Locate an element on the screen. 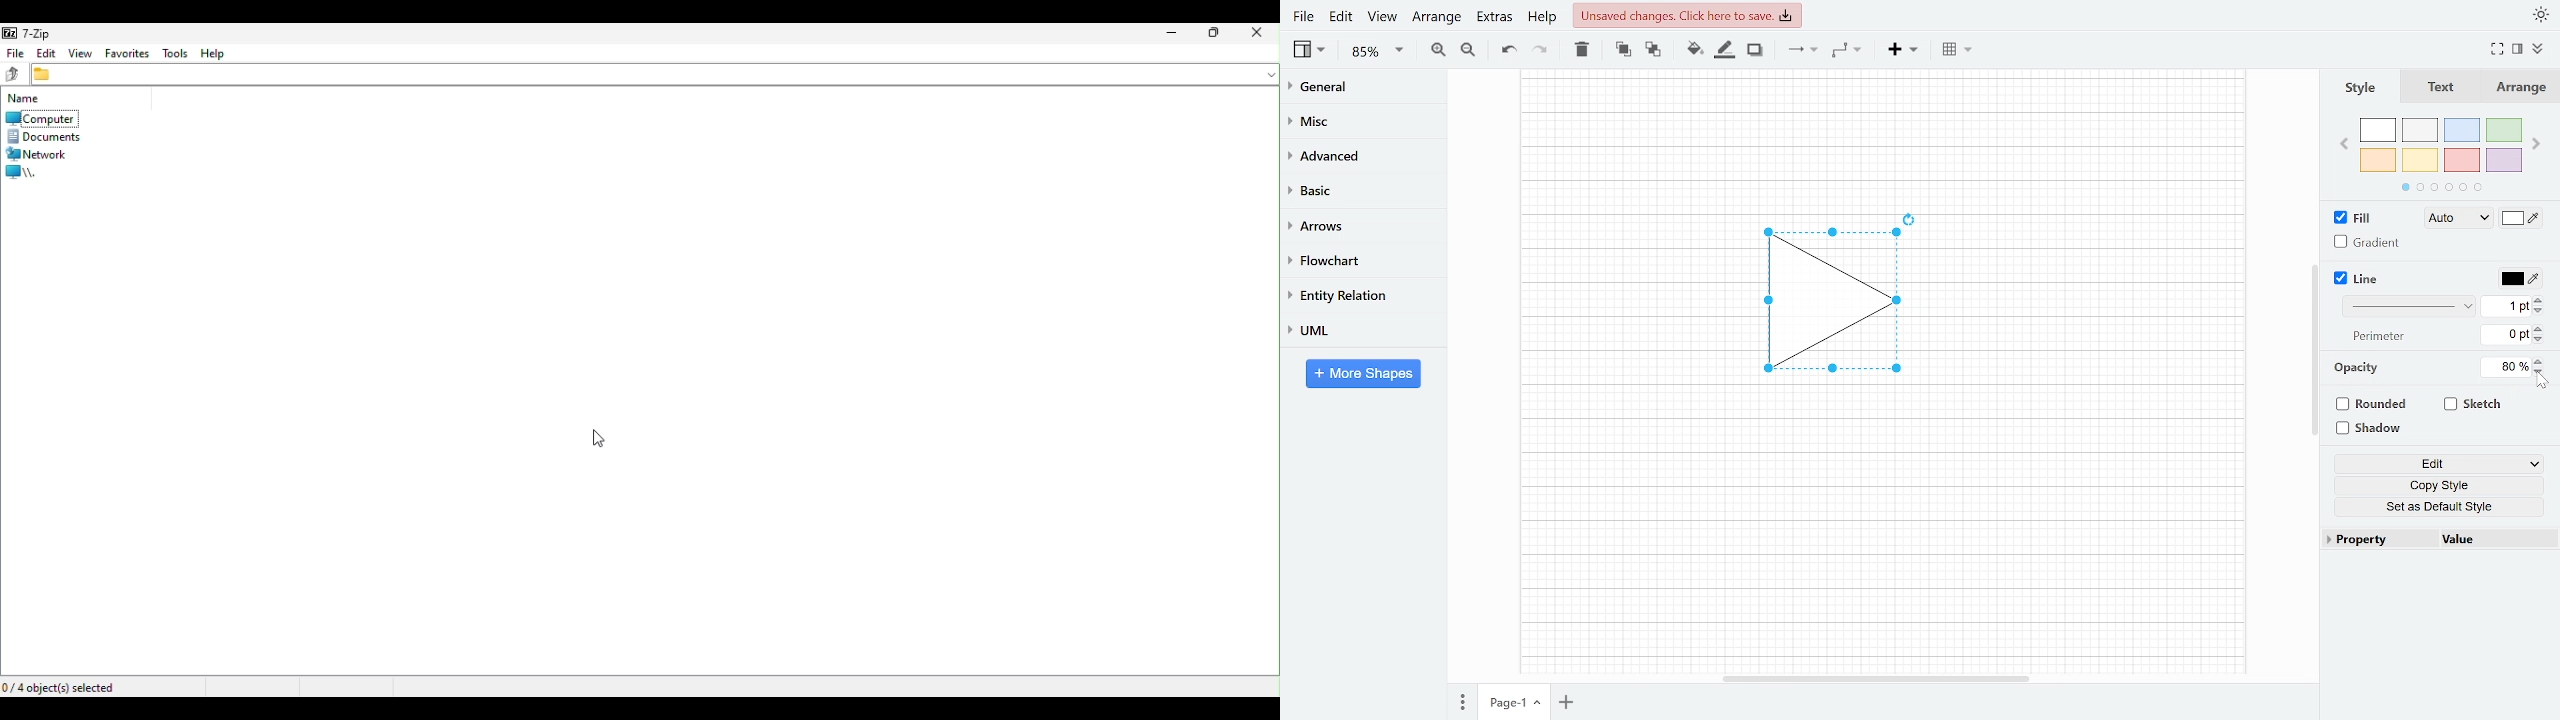 Image resolution: width=2576 pixels, height=728 pixels. file is located at coordinates (14, 55).